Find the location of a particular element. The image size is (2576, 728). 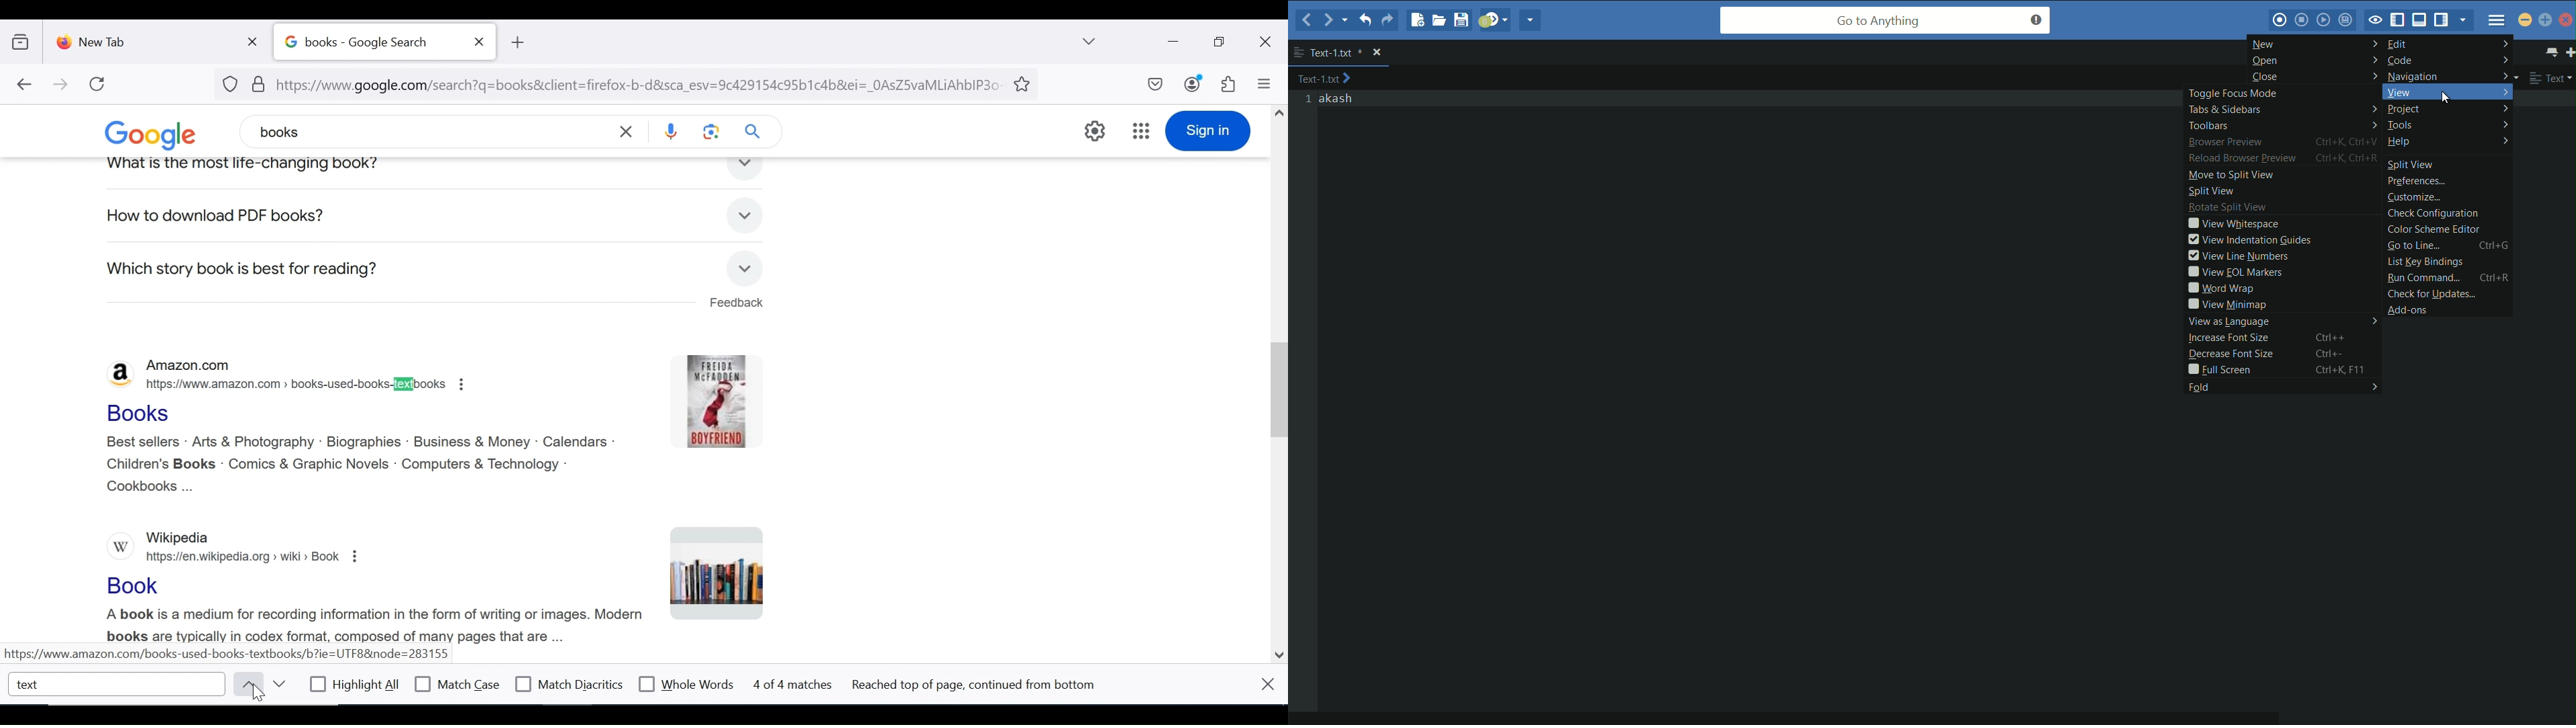

videos is located at coordinates (294, 216).